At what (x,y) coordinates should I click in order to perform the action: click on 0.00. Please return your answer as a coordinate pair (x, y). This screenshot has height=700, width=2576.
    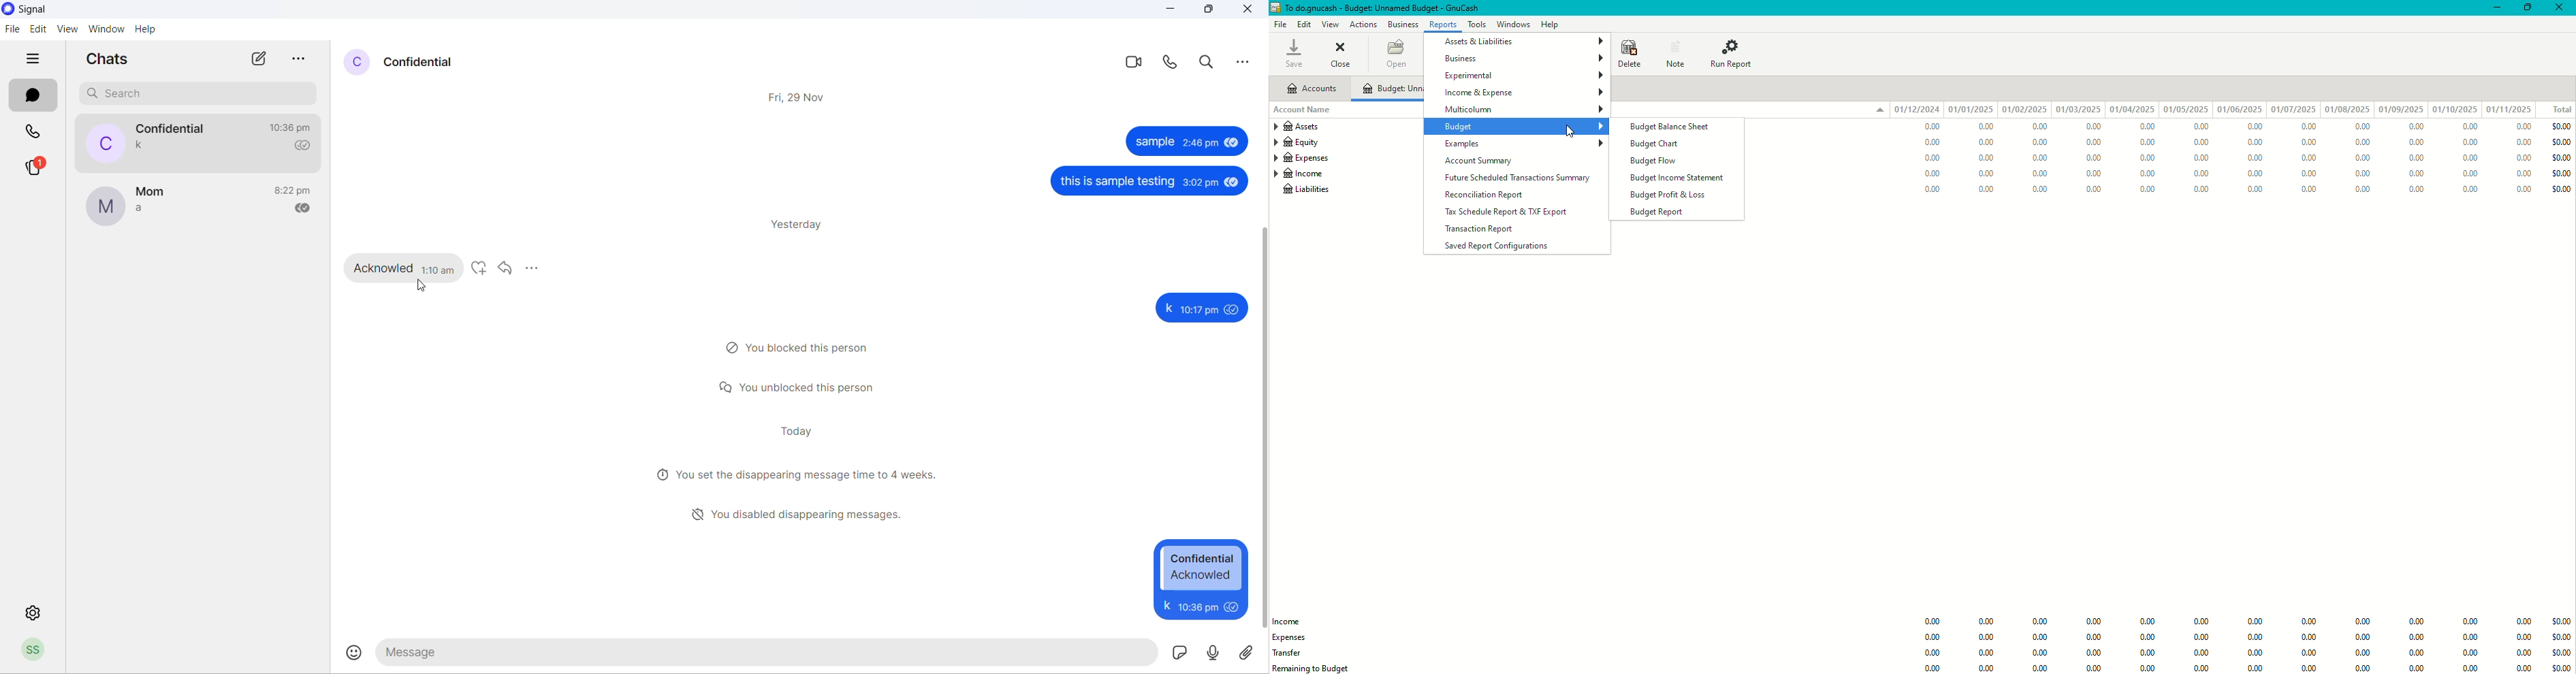
    Looking at the image, I should click on (2469, 174).